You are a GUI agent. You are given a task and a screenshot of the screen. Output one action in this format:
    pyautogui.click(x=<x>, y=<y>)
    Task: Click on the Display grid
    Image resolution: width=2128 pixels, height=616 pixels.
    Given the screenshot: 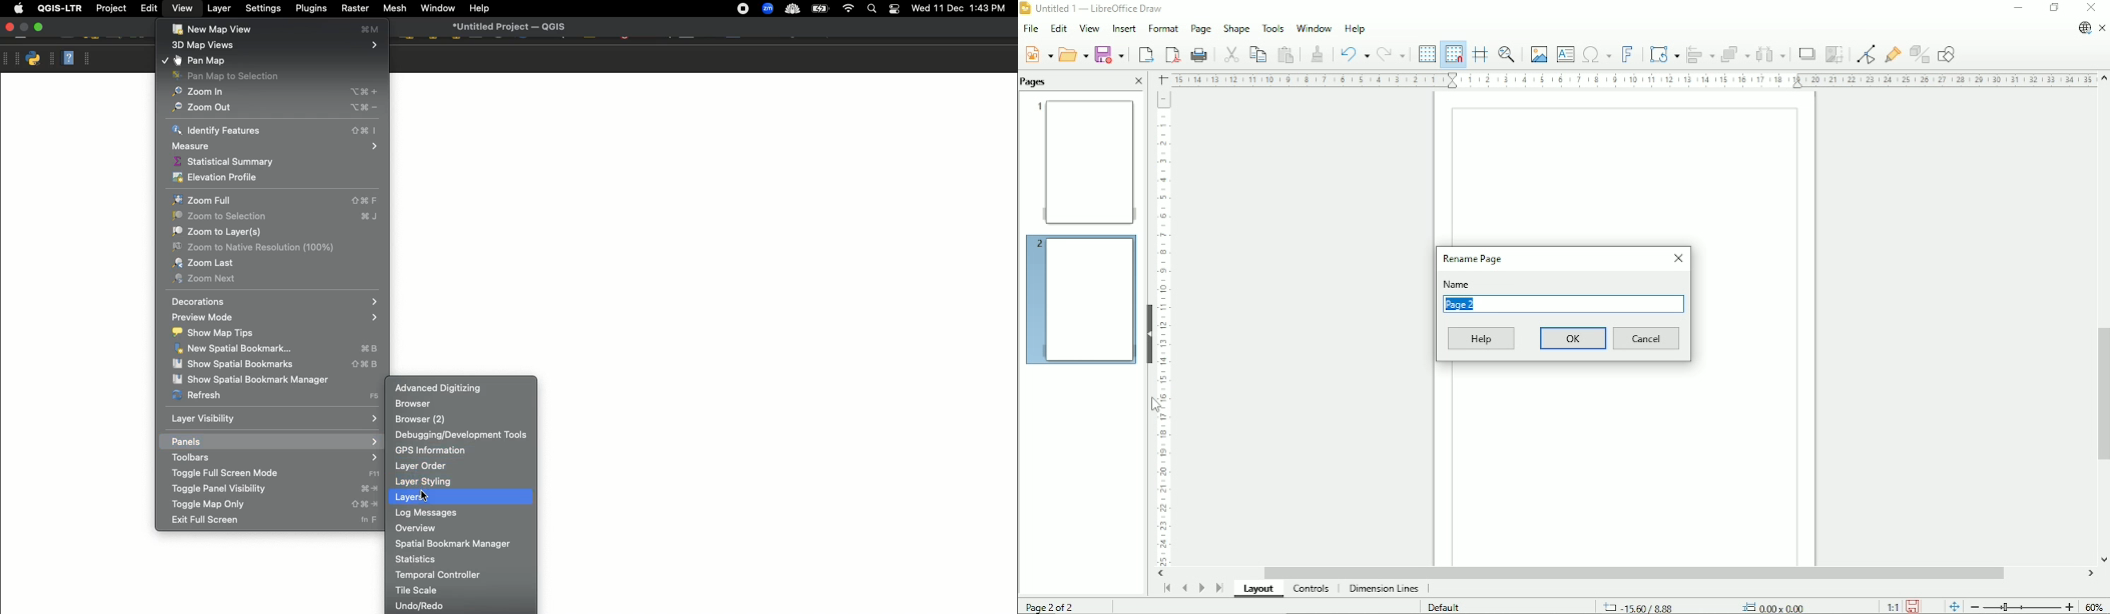 What is the action you would take?
    pyautogui.click(x=1426, y=53)
    